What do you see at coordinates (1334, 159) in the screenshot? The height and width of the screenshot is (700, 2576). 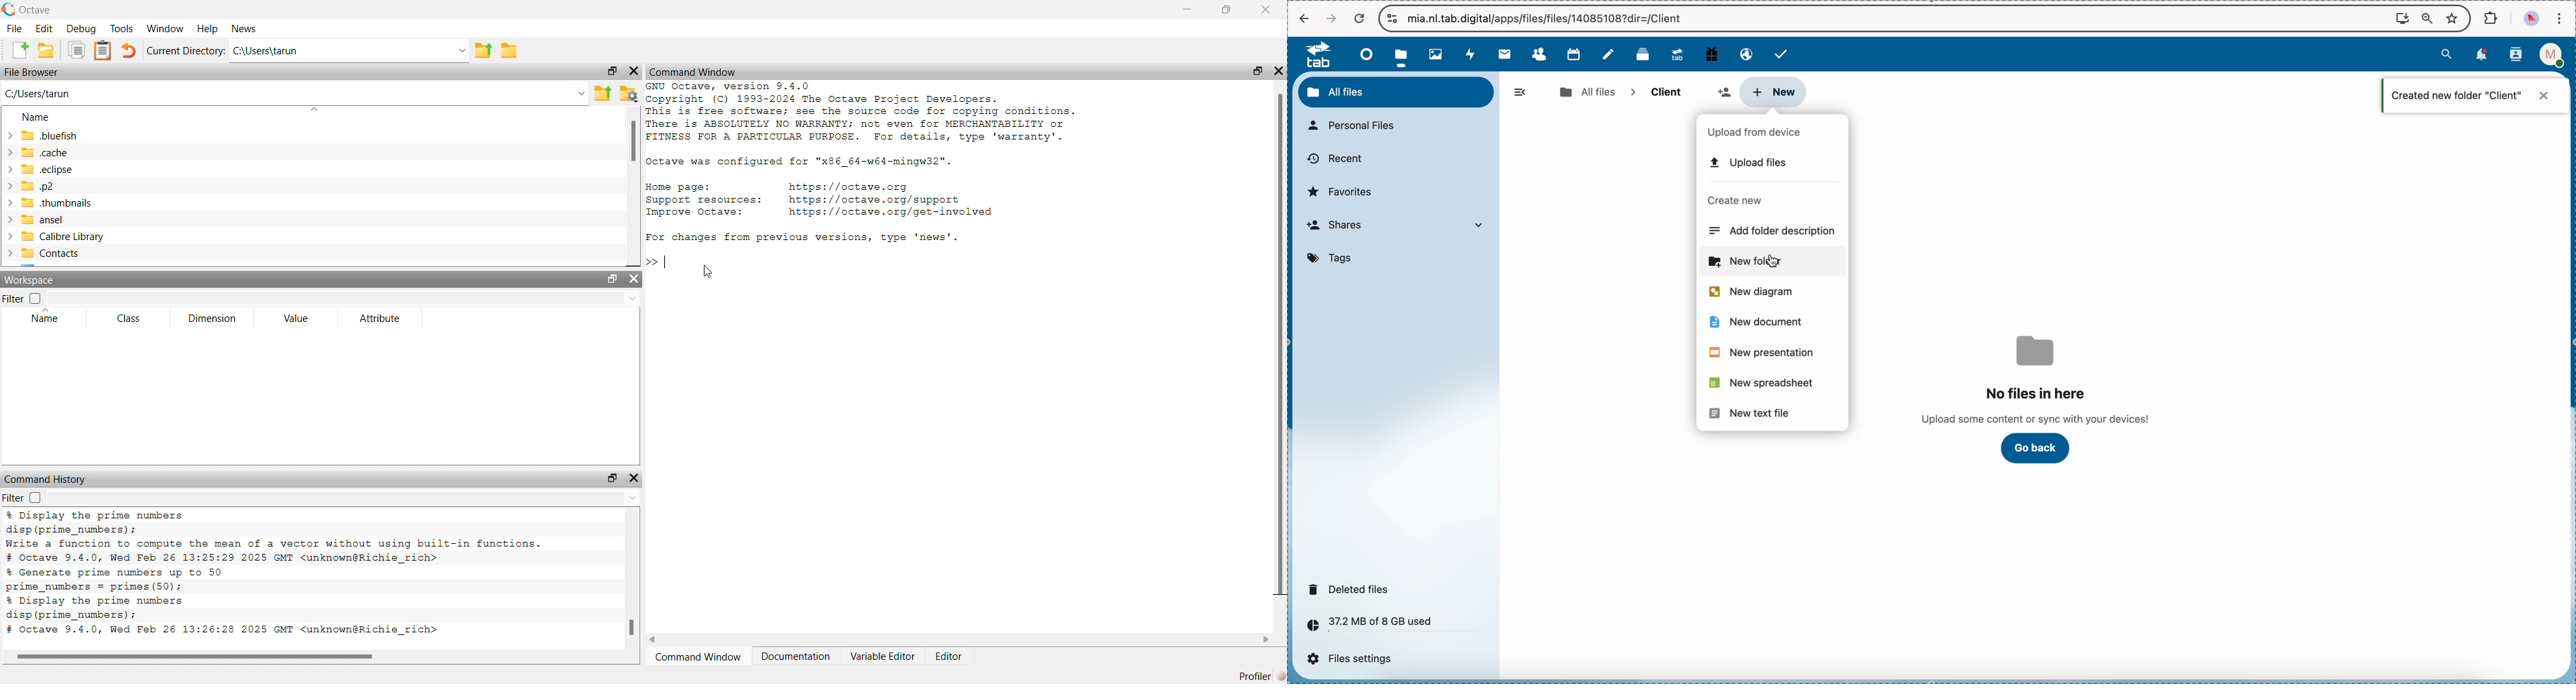 I see `recent` at bounding box center [1334, 159].